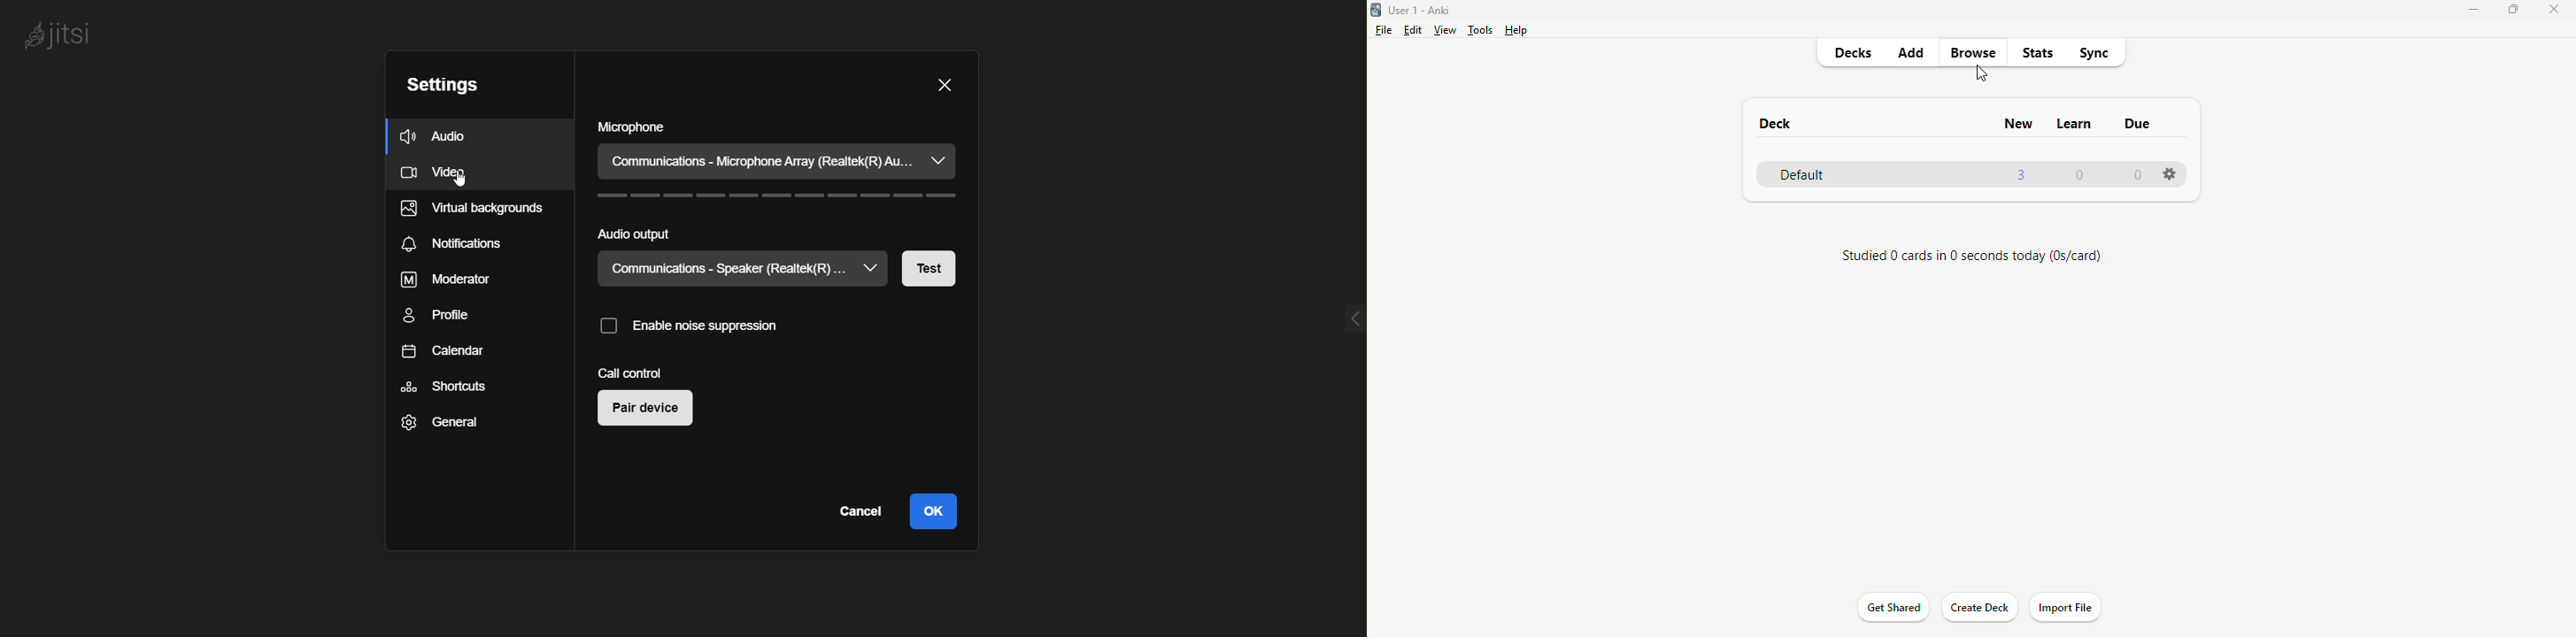 This screenshot has height=644, width=2576. Describe the element at coordinates (1420, 10) in the screenshot. I see `User 1 - Anki` at that location.